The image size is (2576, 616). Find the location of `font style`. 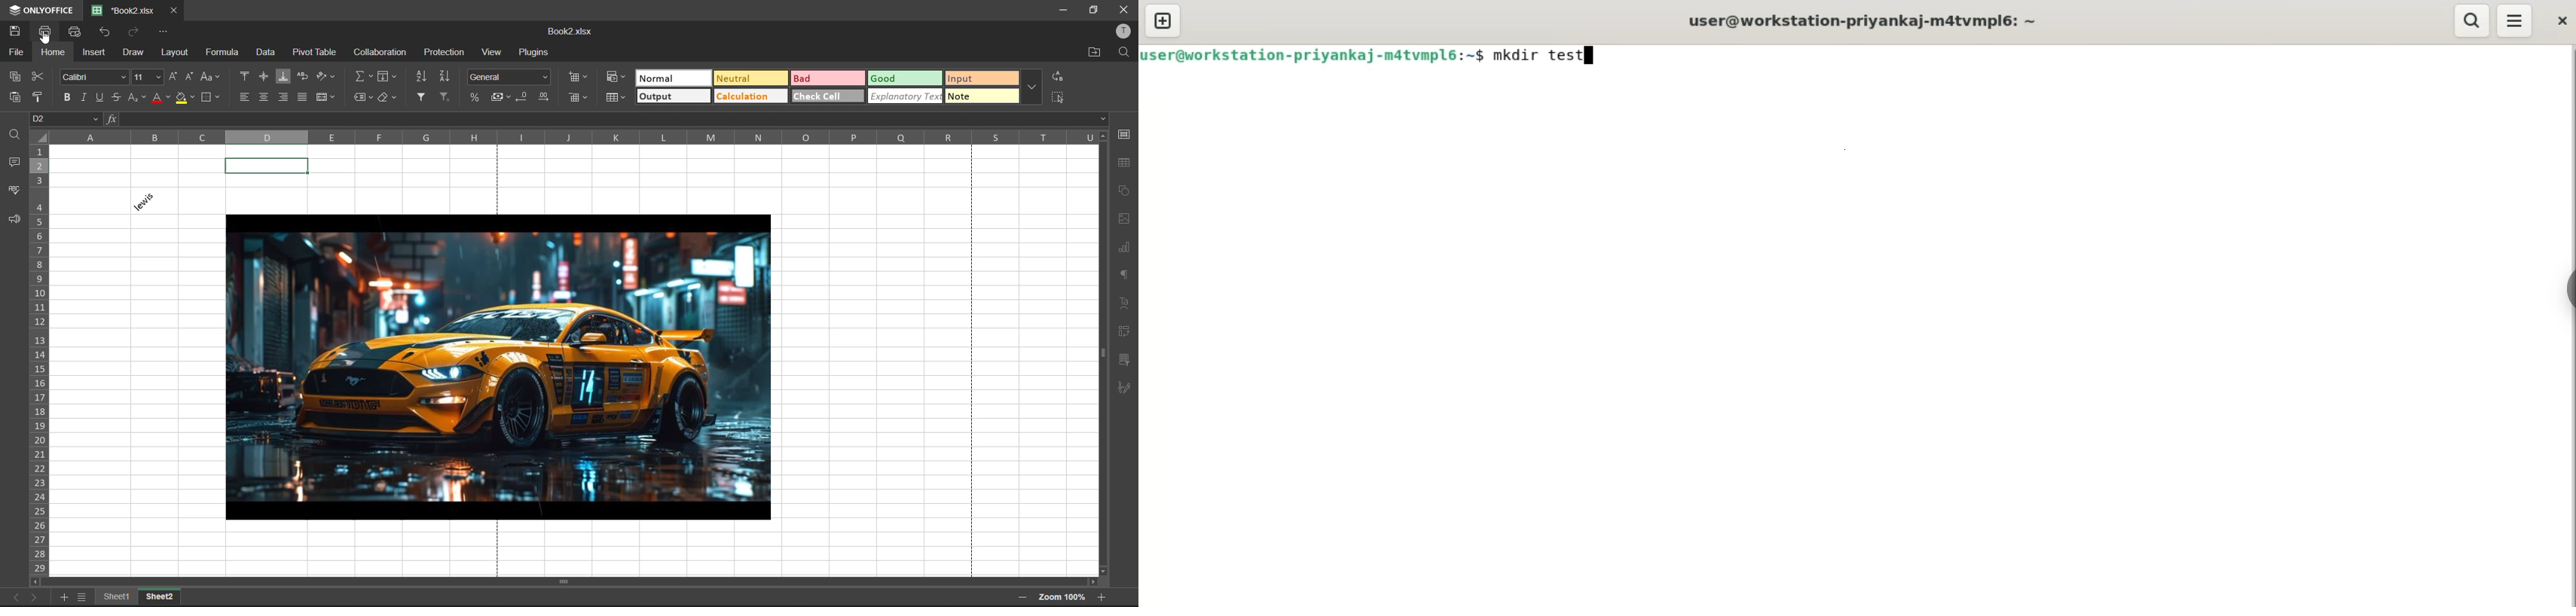

font style is located at coordinates (95, 76).